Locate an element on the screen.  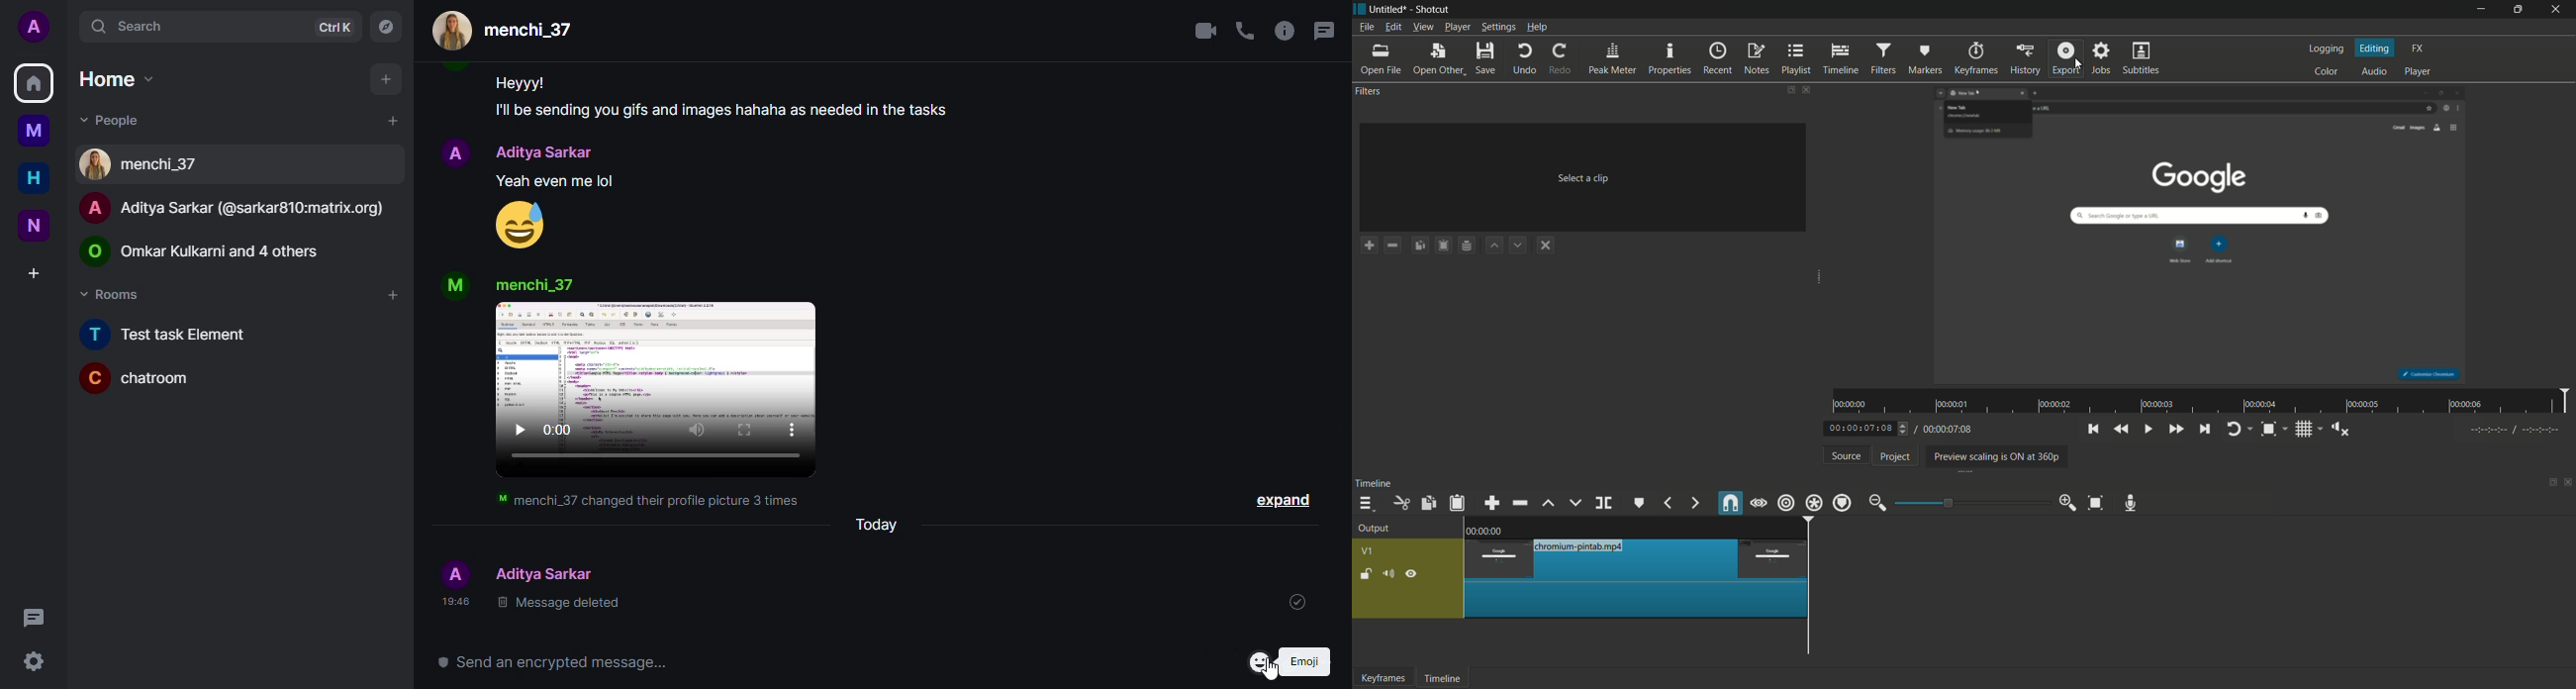
ripple is located at coordinates (1786, 503).